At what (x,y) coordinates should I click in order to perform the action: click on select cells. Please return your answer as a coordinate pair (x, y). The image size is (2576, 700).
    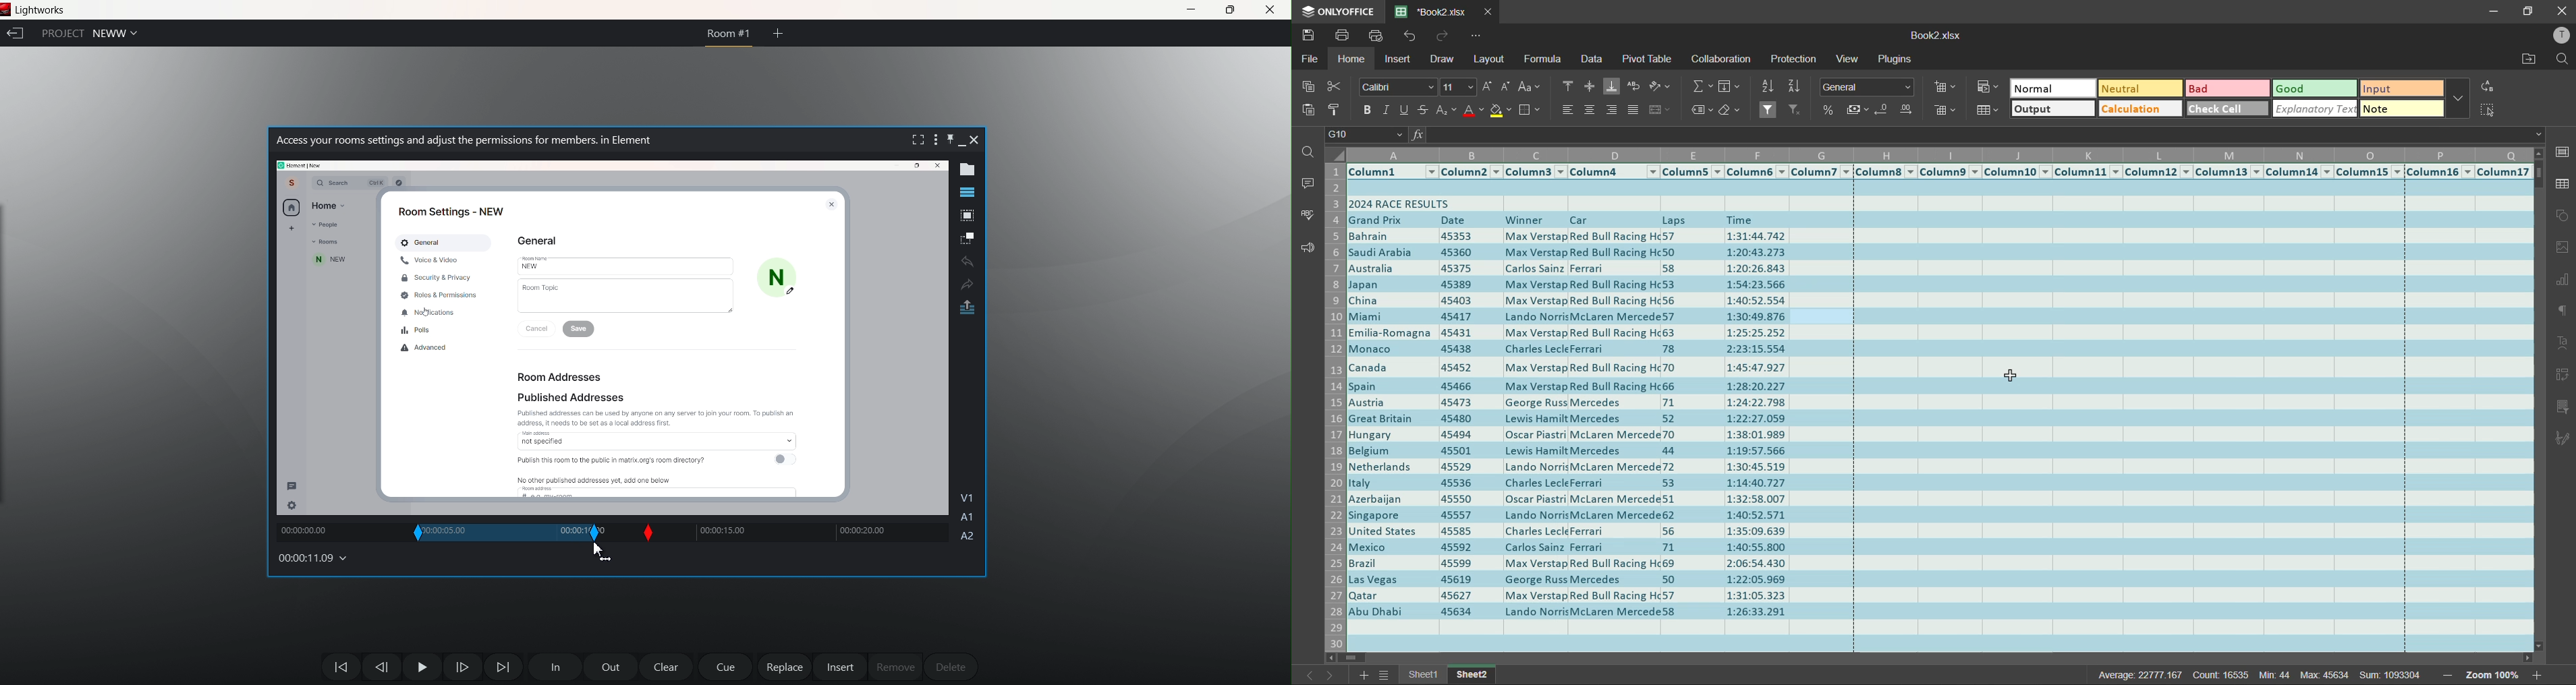
    Looking at the image, I should click on (2488, 113).